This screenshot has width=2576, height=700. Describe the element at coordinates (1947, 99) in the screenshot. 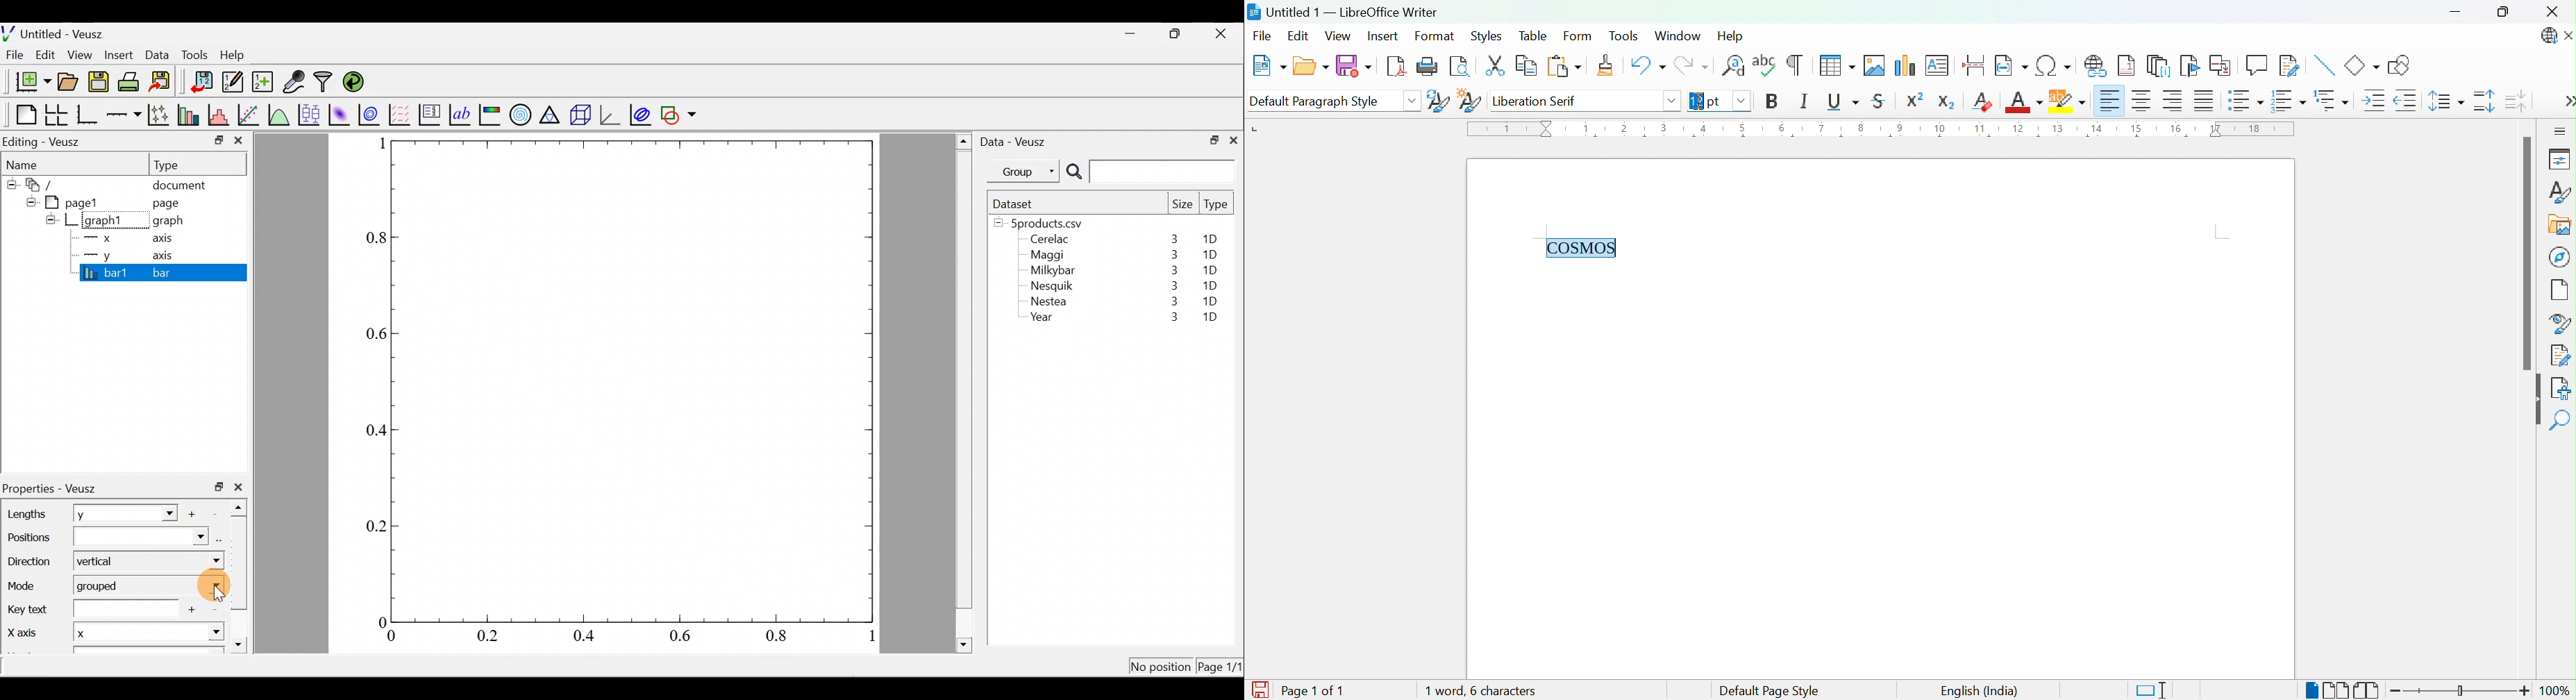

I see `Subscript` at that location.